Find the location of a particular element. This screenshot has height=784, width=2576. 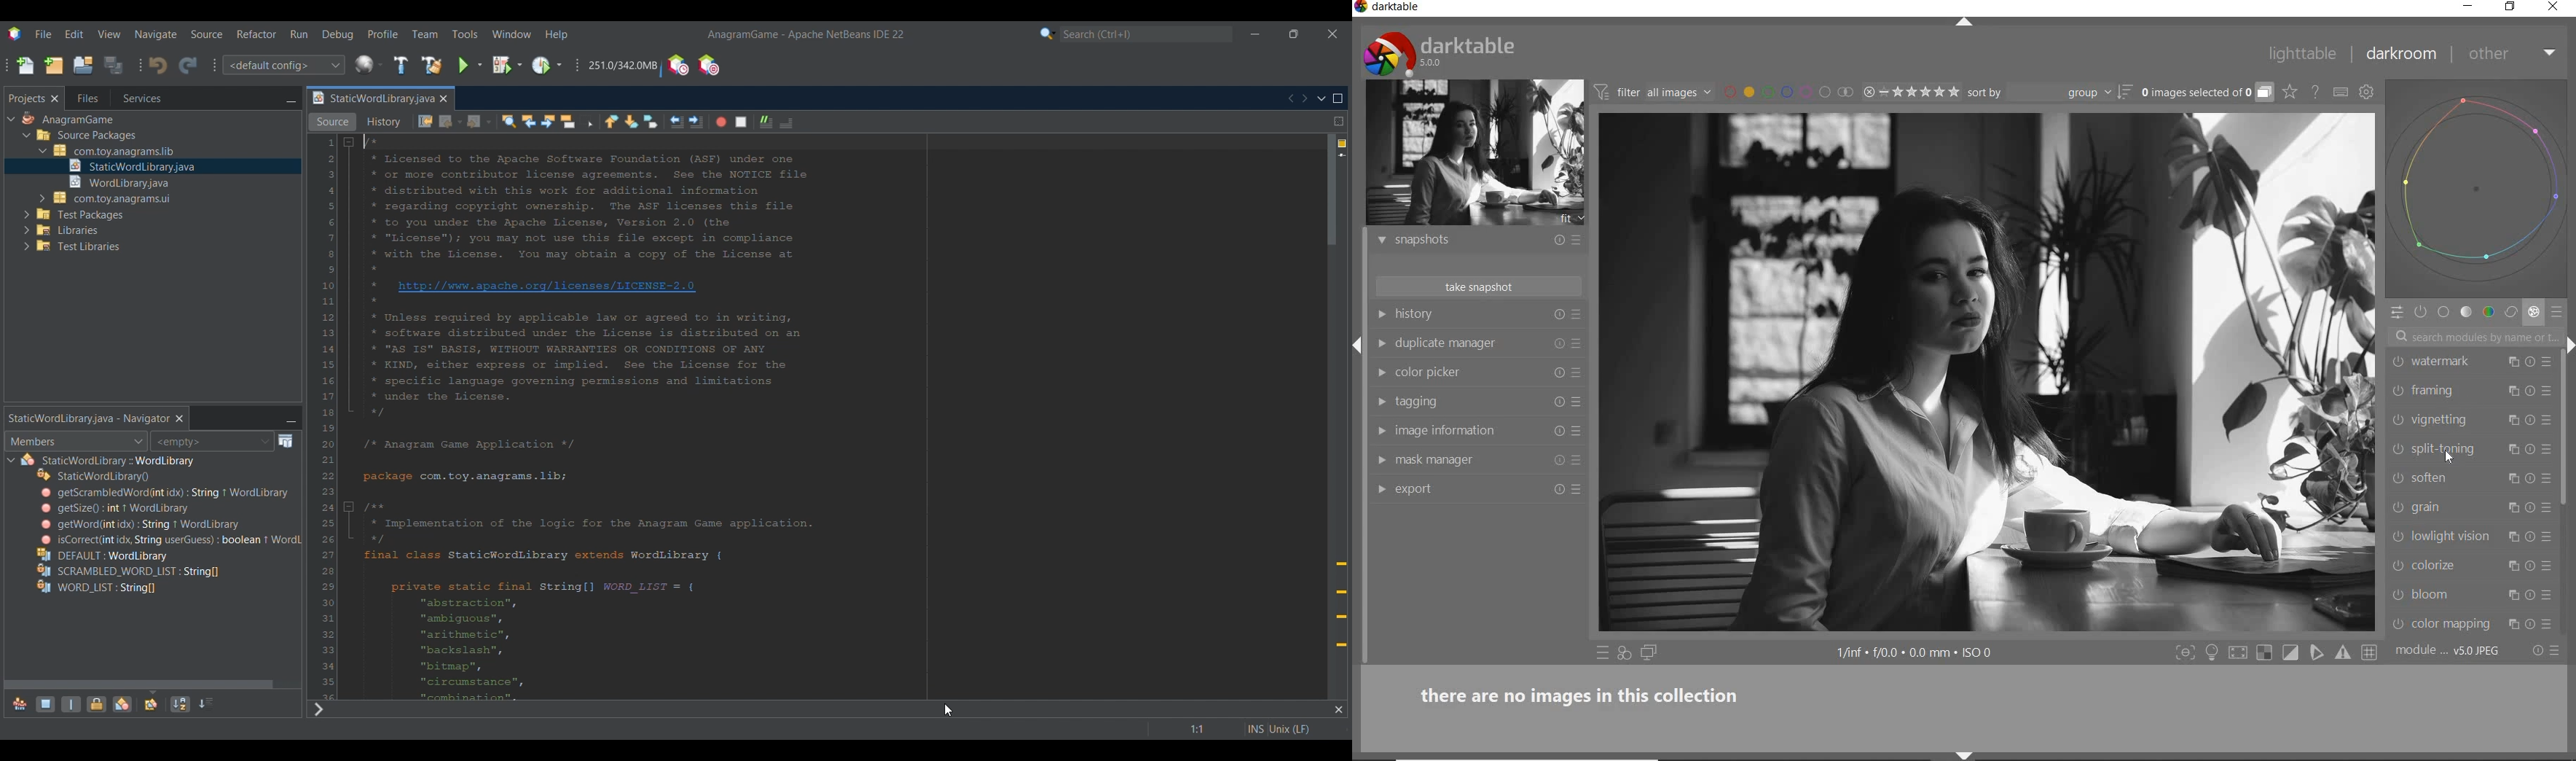

presets and preferences is located at coordinates (1576, 315).